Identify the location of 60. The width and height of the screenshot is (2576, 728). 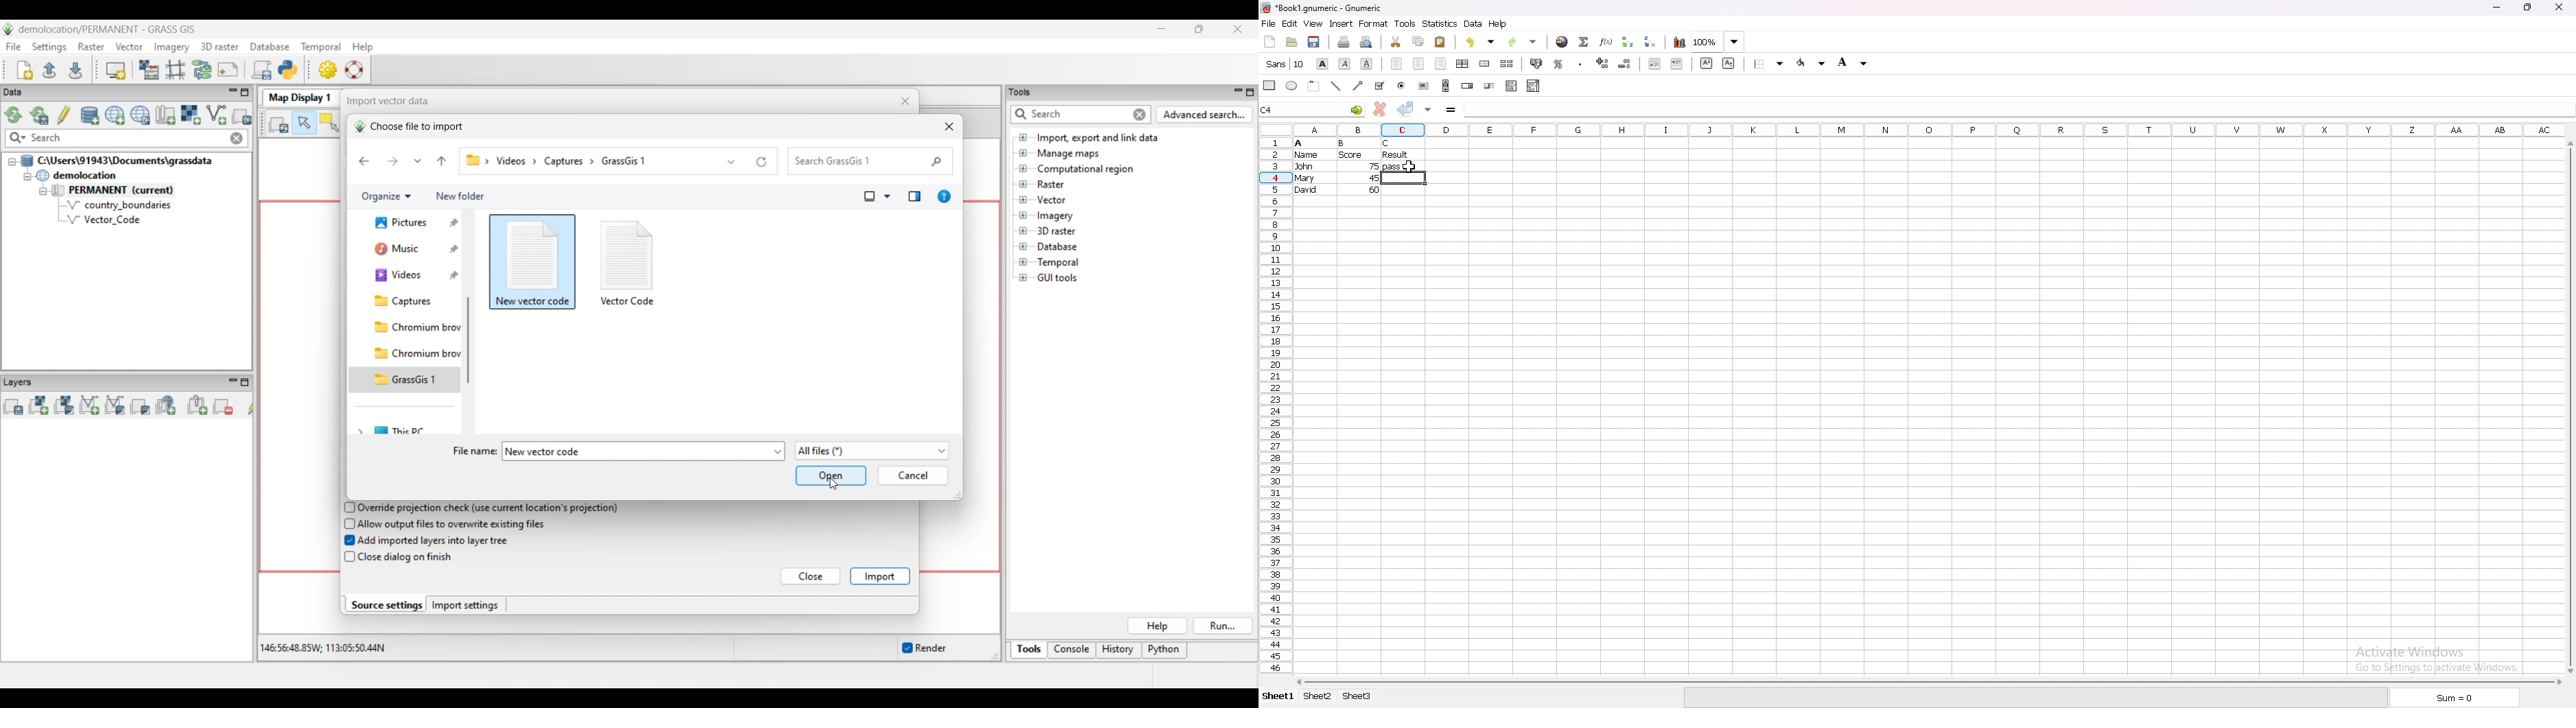
(1374, 189).